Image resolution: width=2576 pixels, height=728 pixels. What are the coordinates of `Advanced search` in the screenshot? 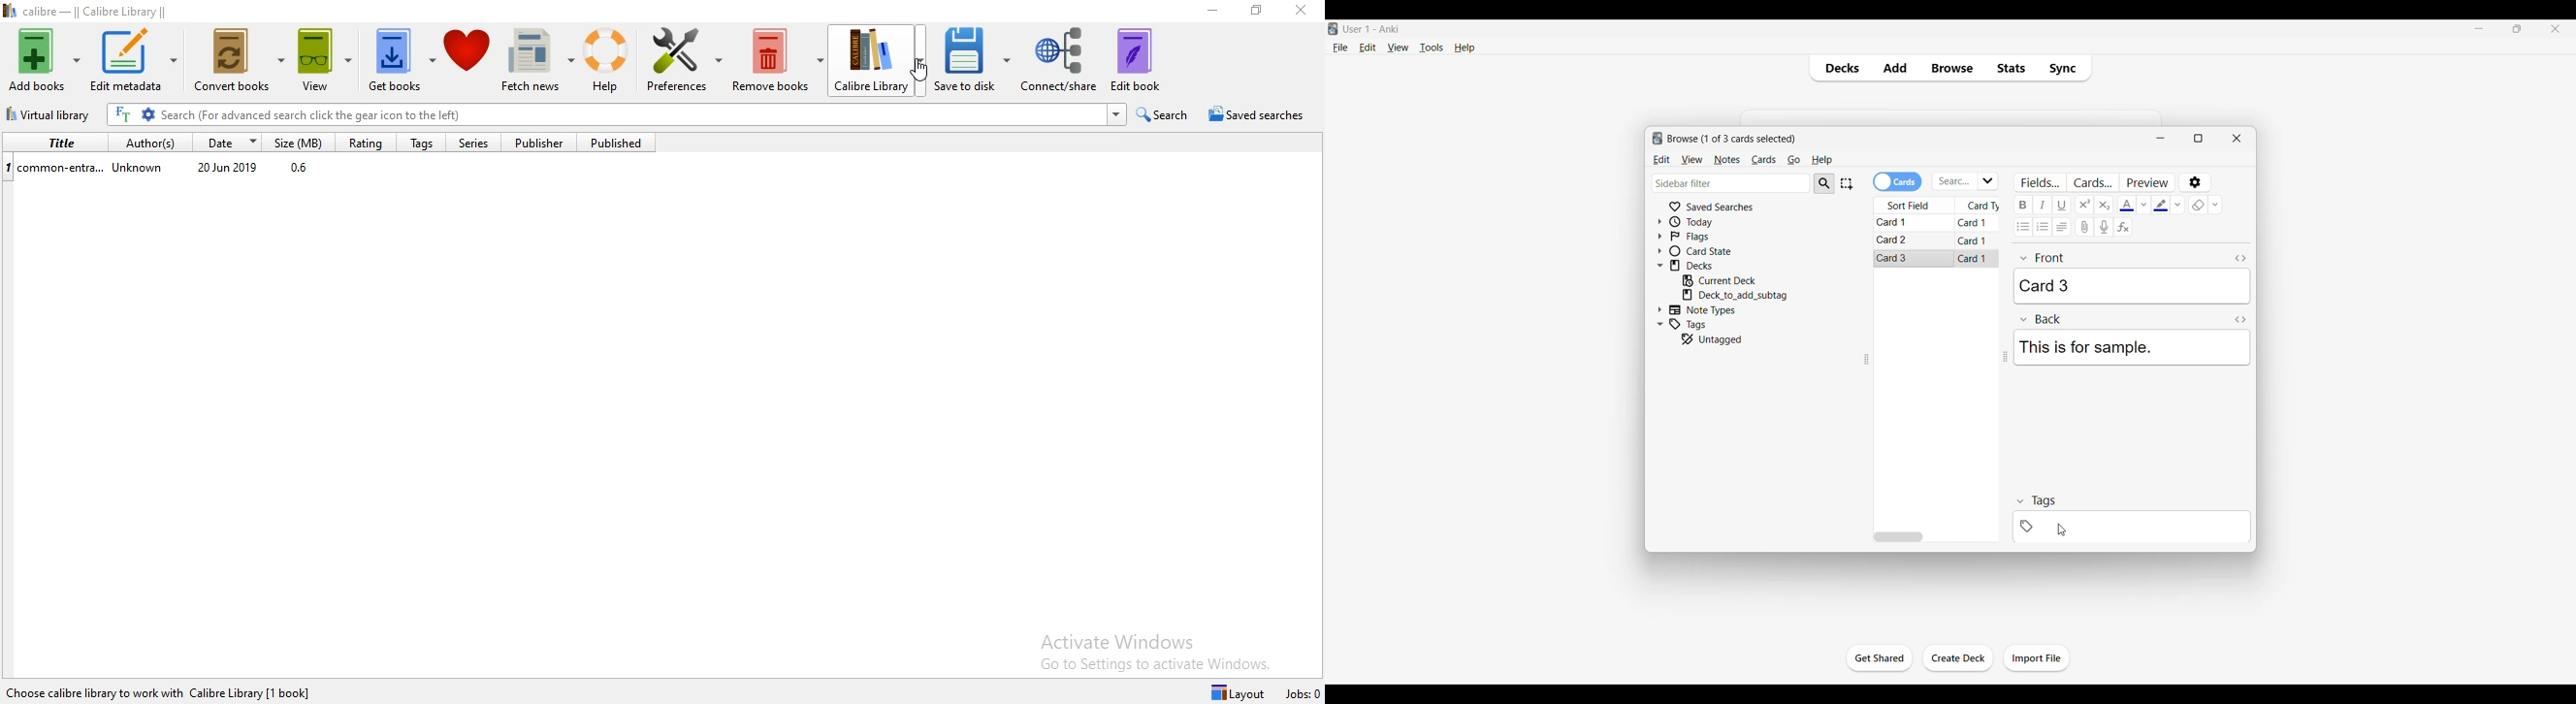 It's located at (148, 115).